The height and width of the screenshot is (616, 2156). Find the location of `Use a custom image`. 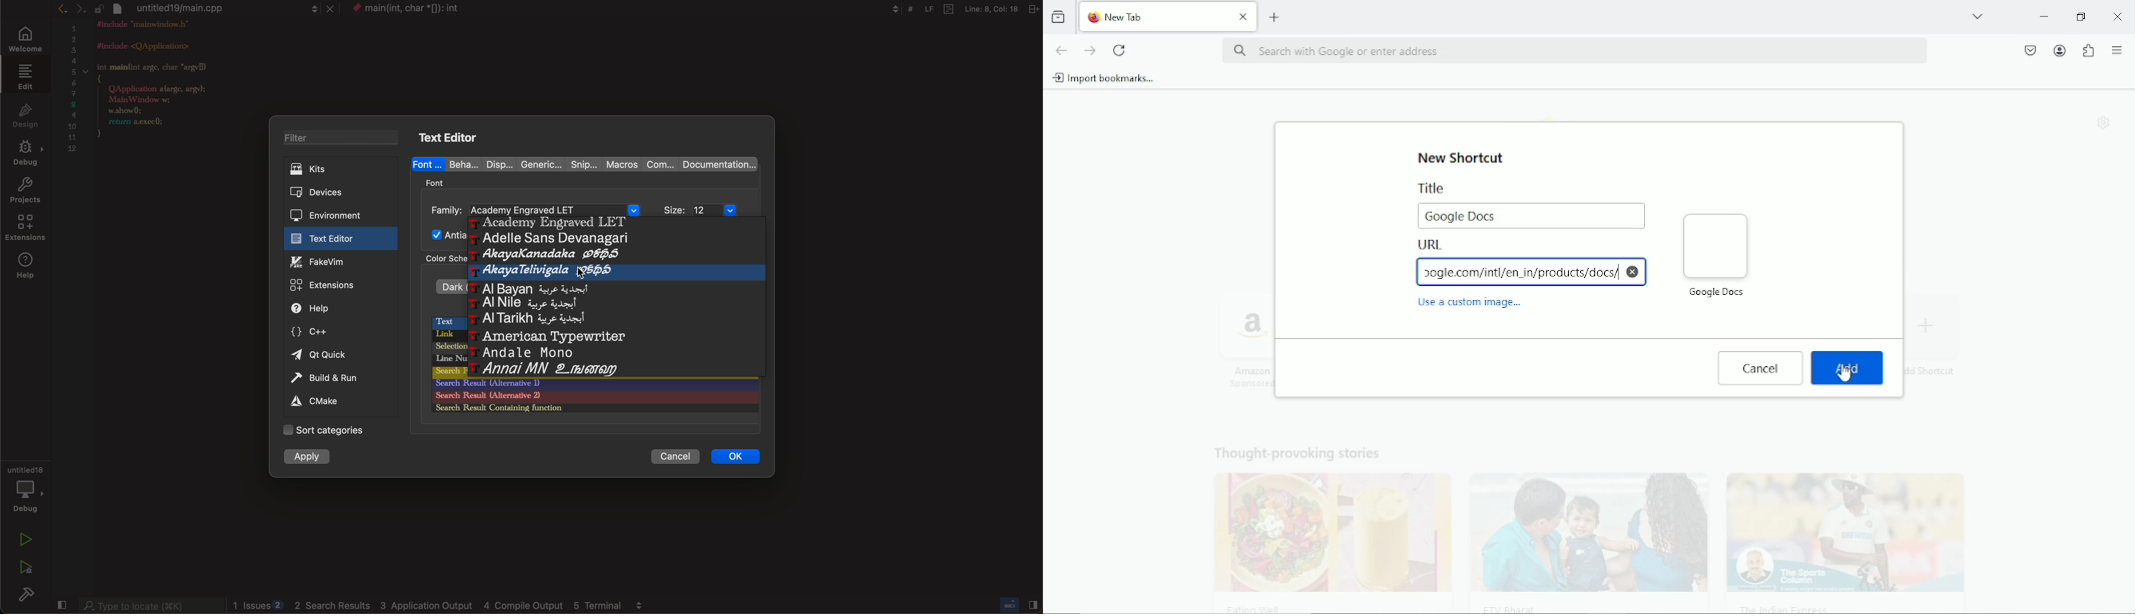

Use a custom image is located at coordinates (1472, 305).